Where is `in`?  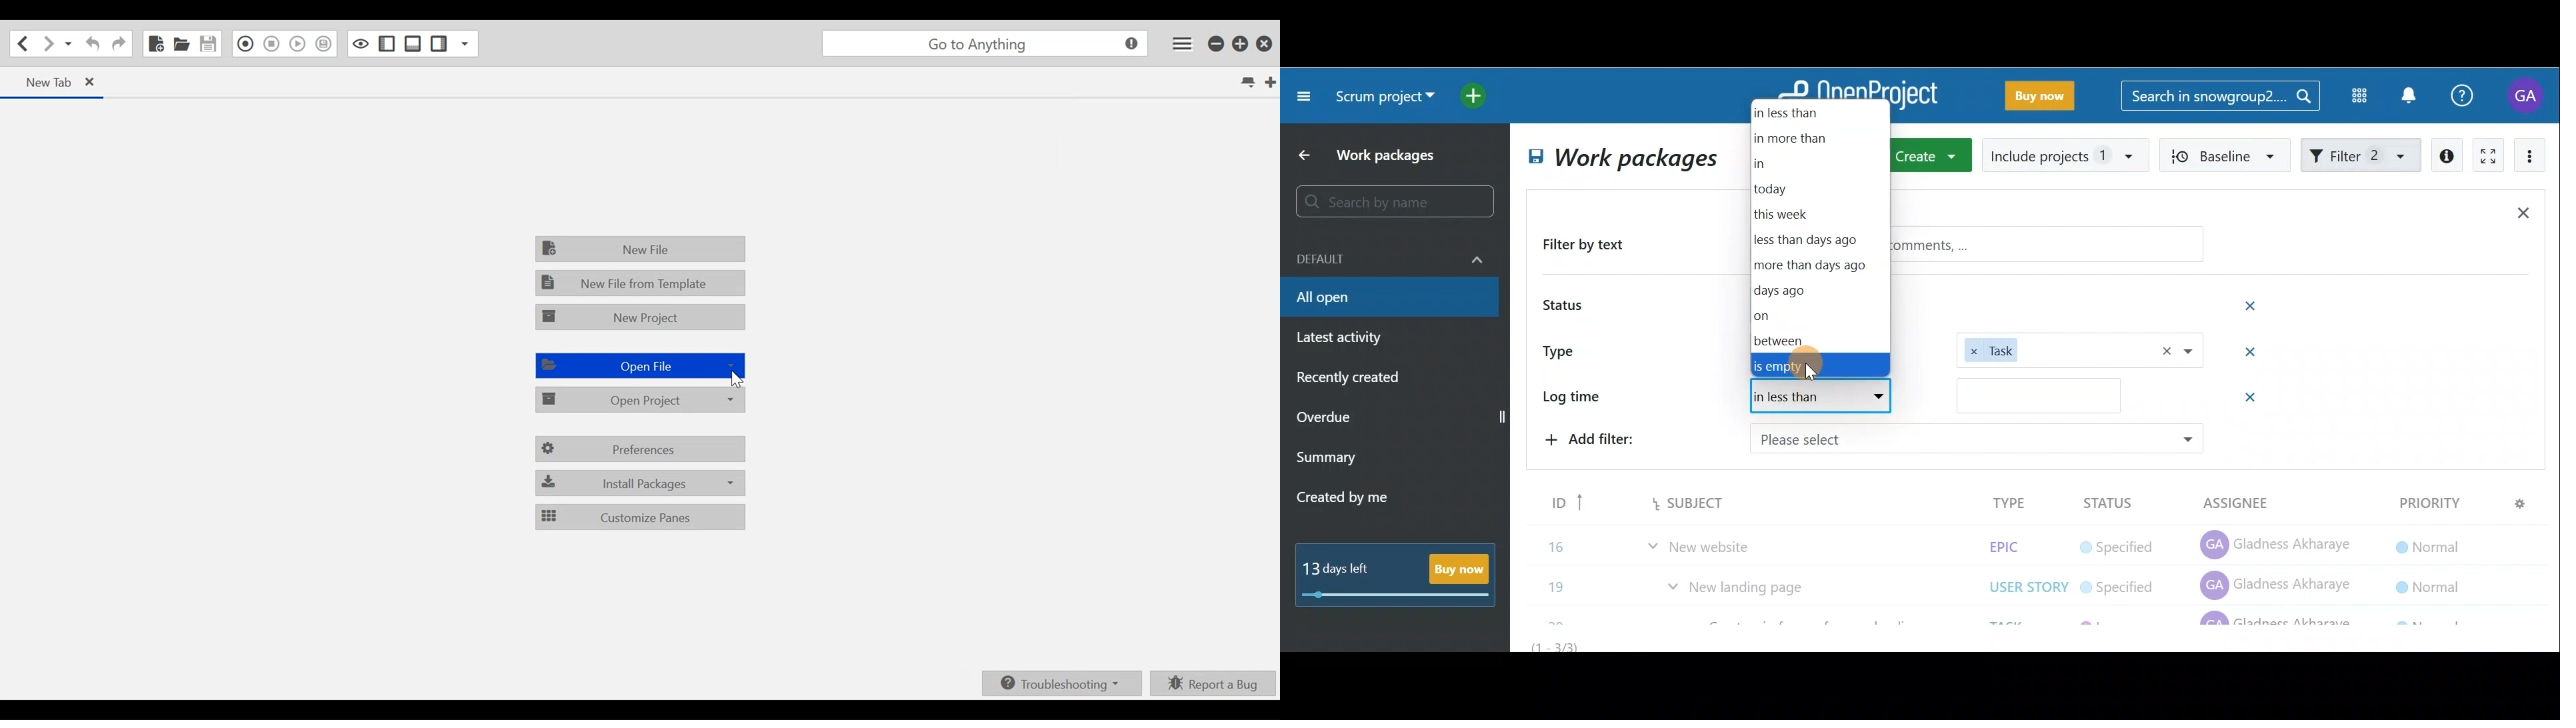 in is located at coordinates (1785, 167).